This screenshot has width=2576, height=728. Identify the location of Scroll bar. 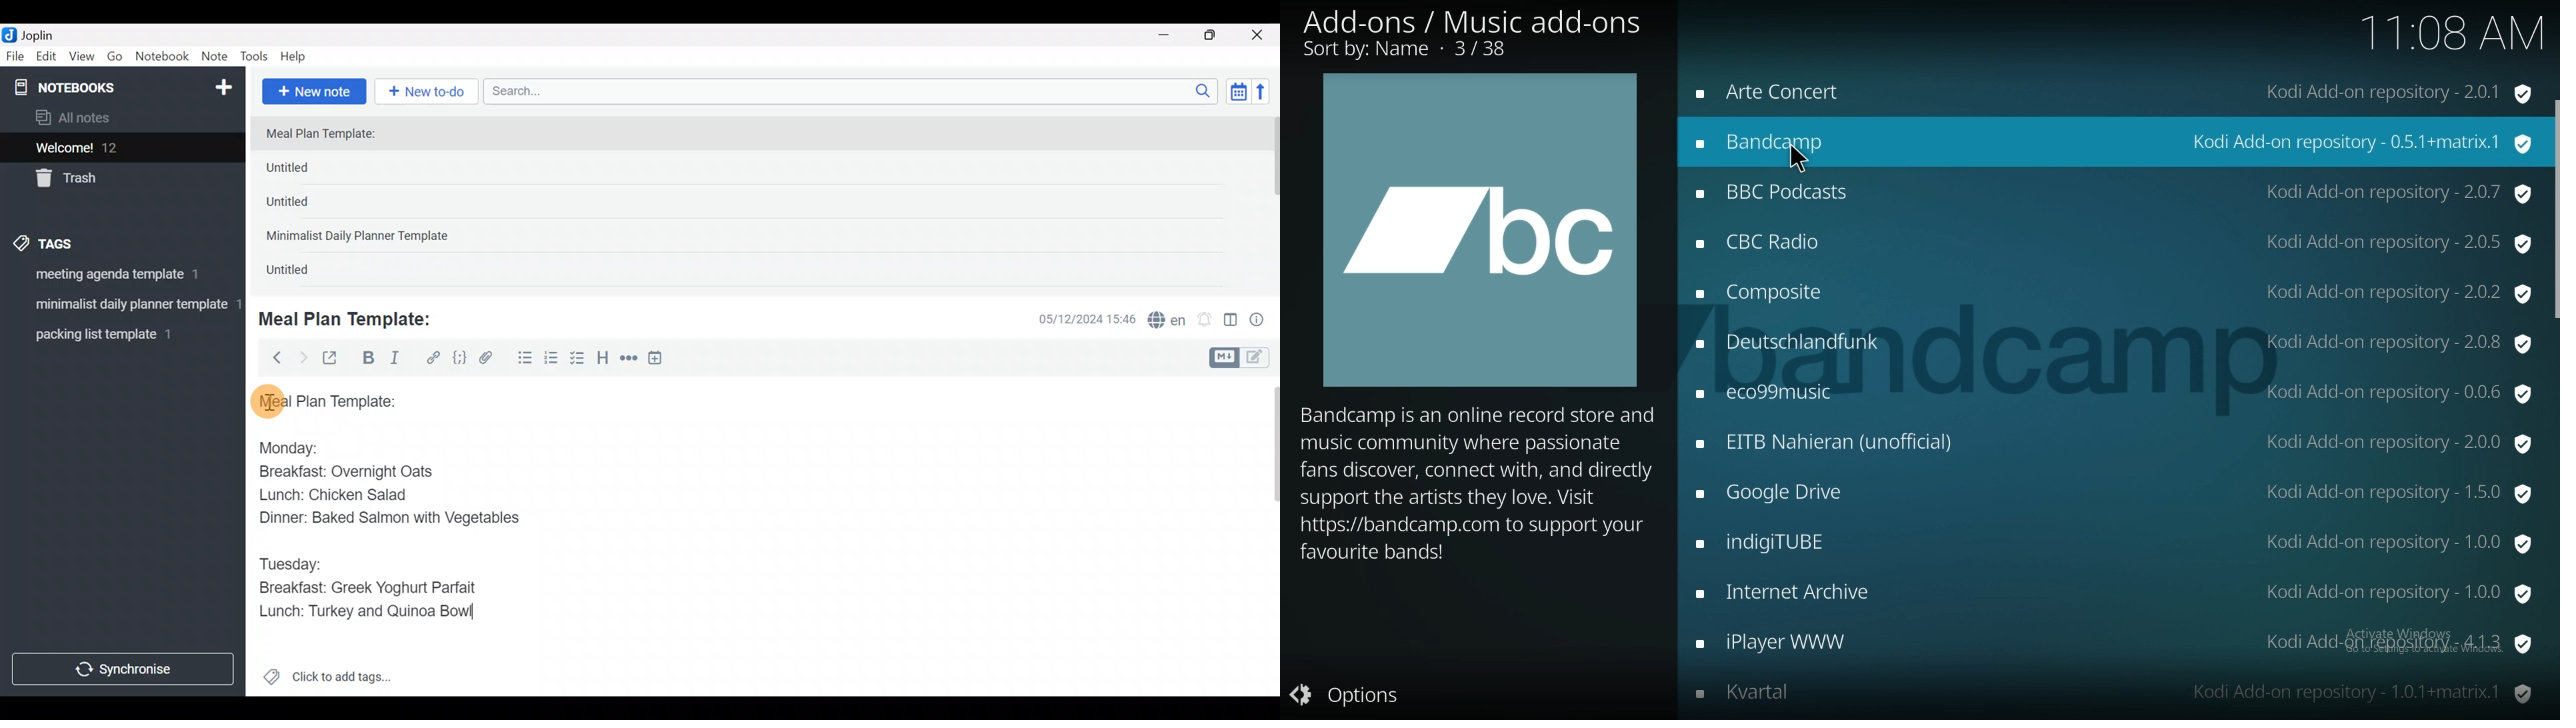
(1266, 536).